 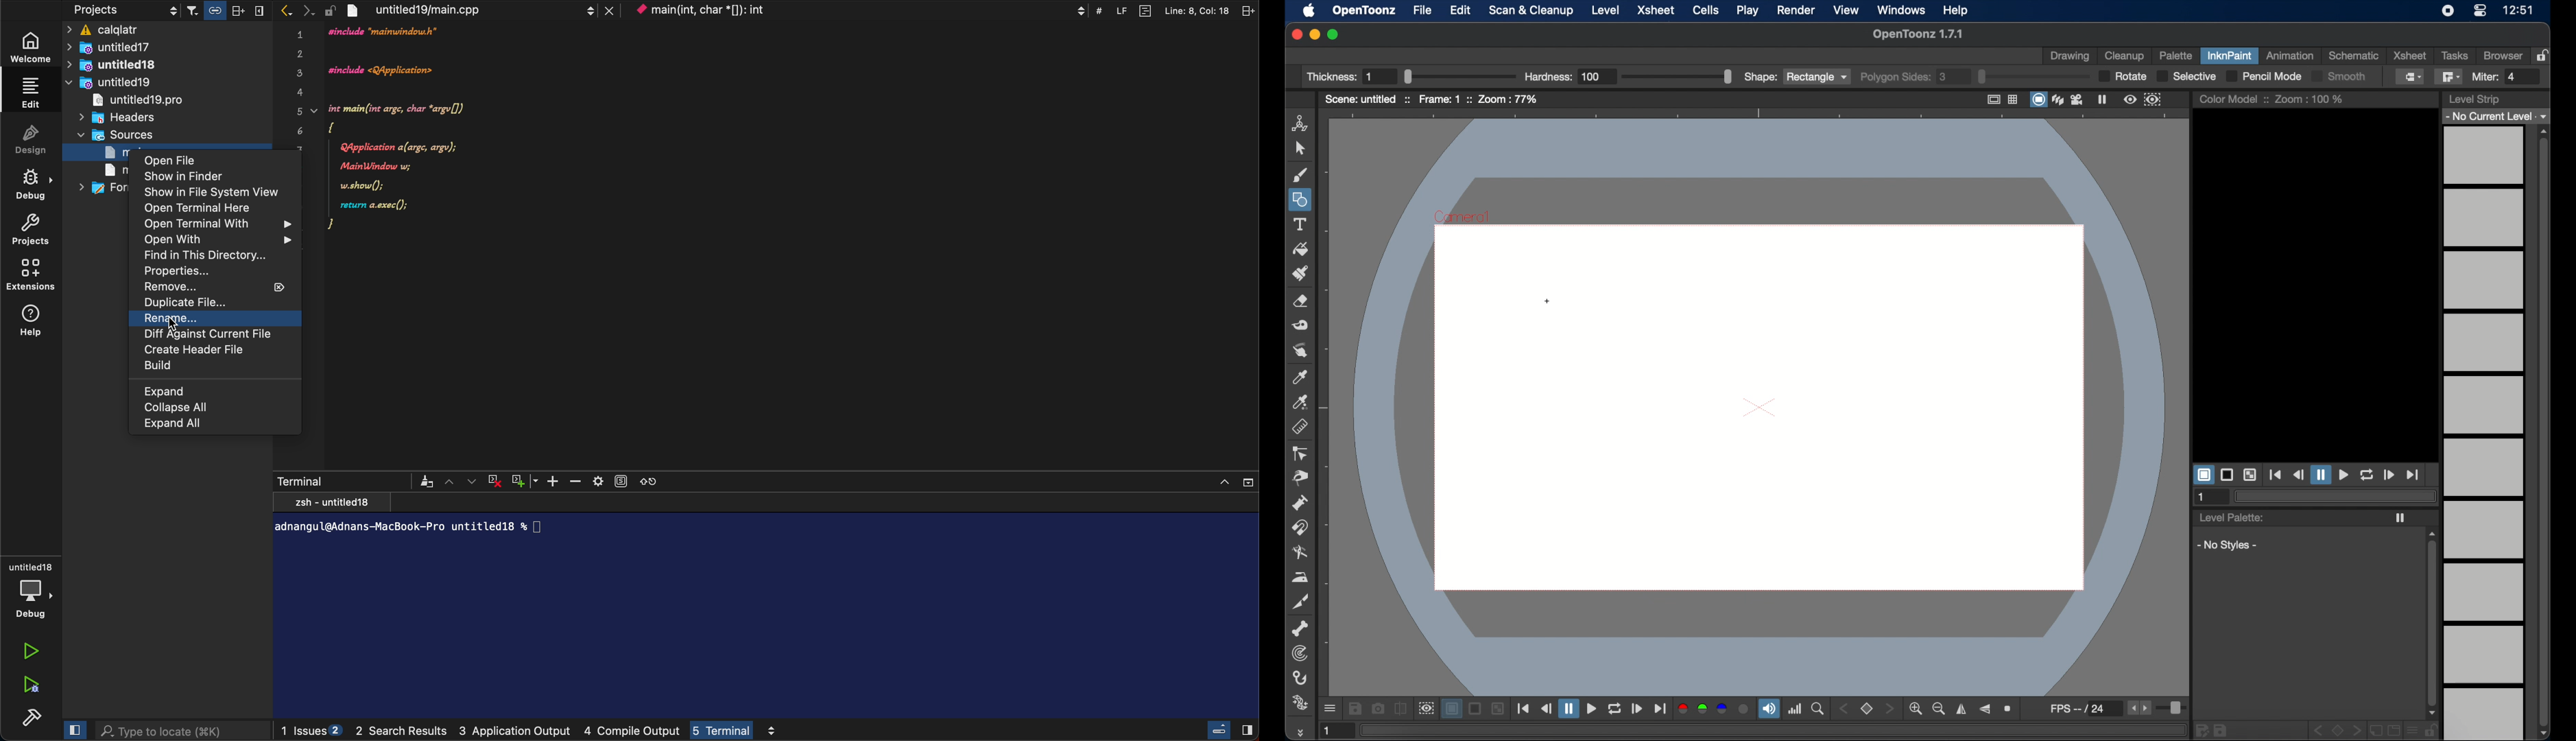 What do you see at coordinates (1795, 77) in the screenshot?
I see `shape` at bounding box center [1795, 77].